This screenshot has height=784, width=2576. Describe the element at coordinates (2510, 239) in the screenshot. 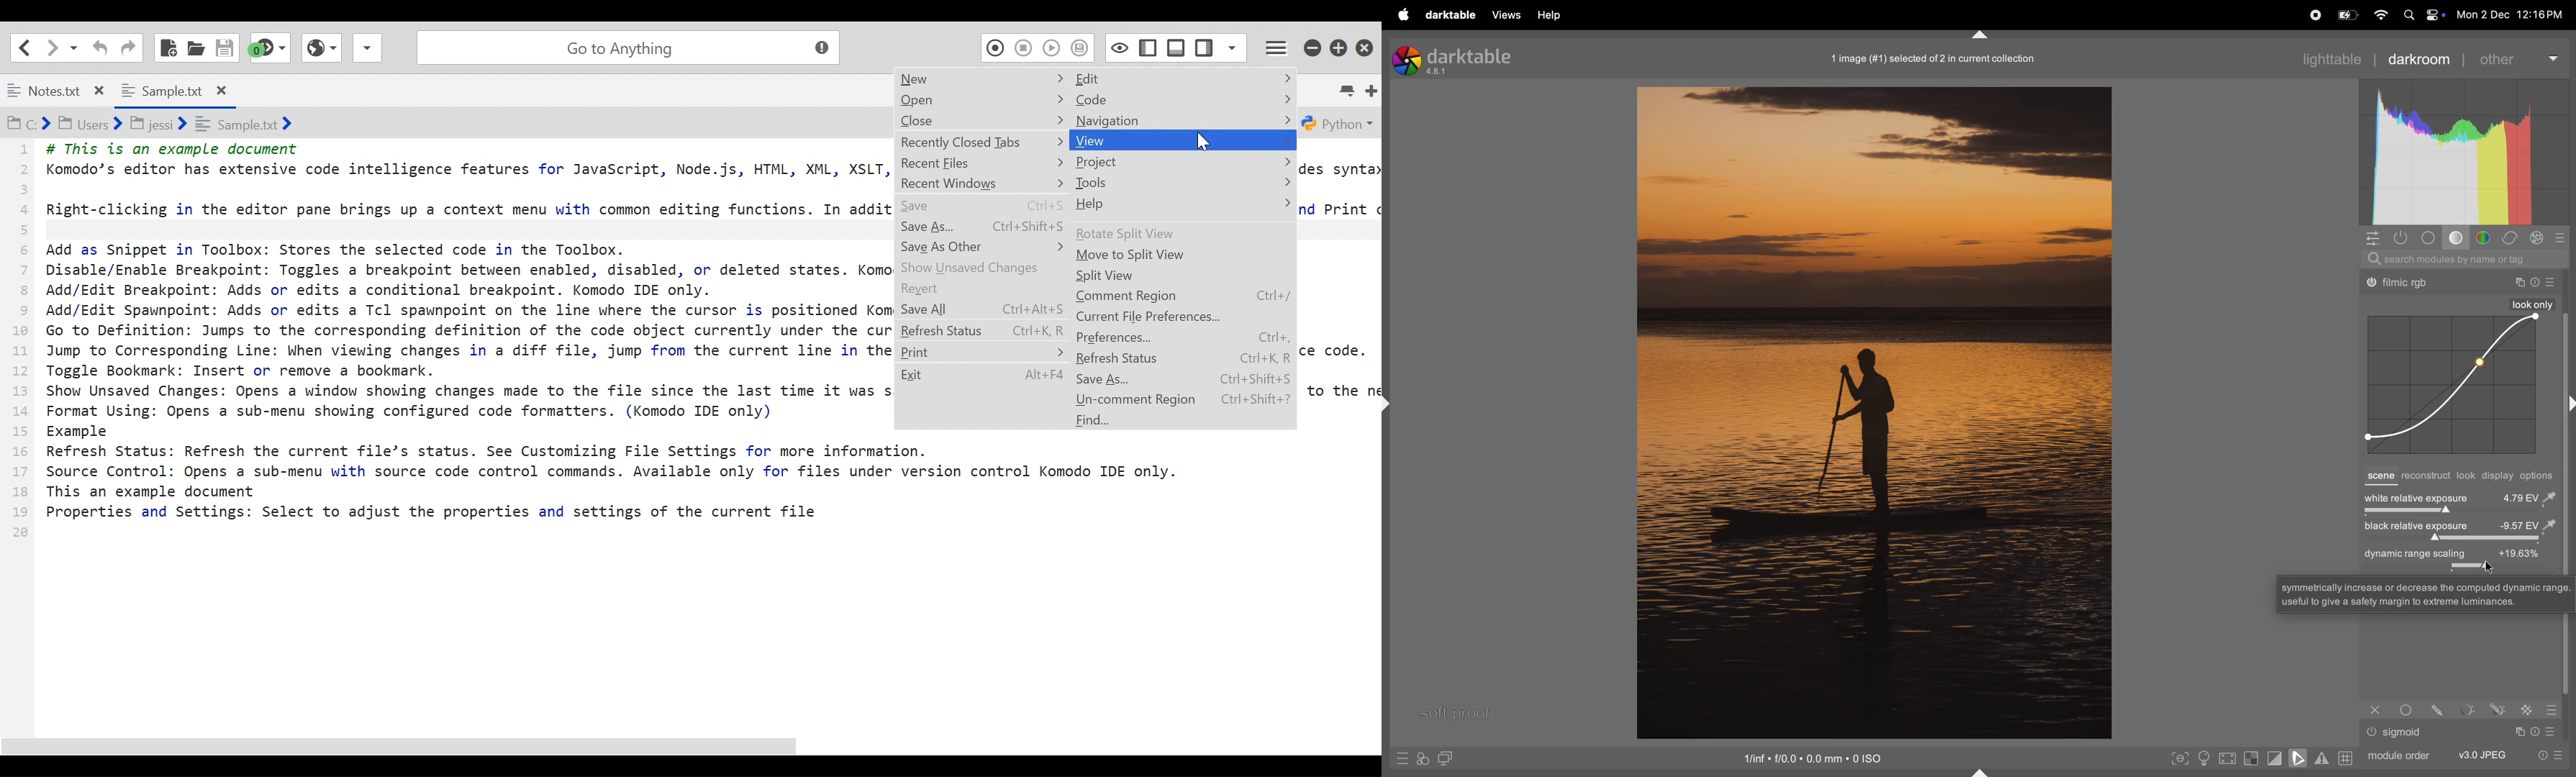

I see `correct ` at that location.